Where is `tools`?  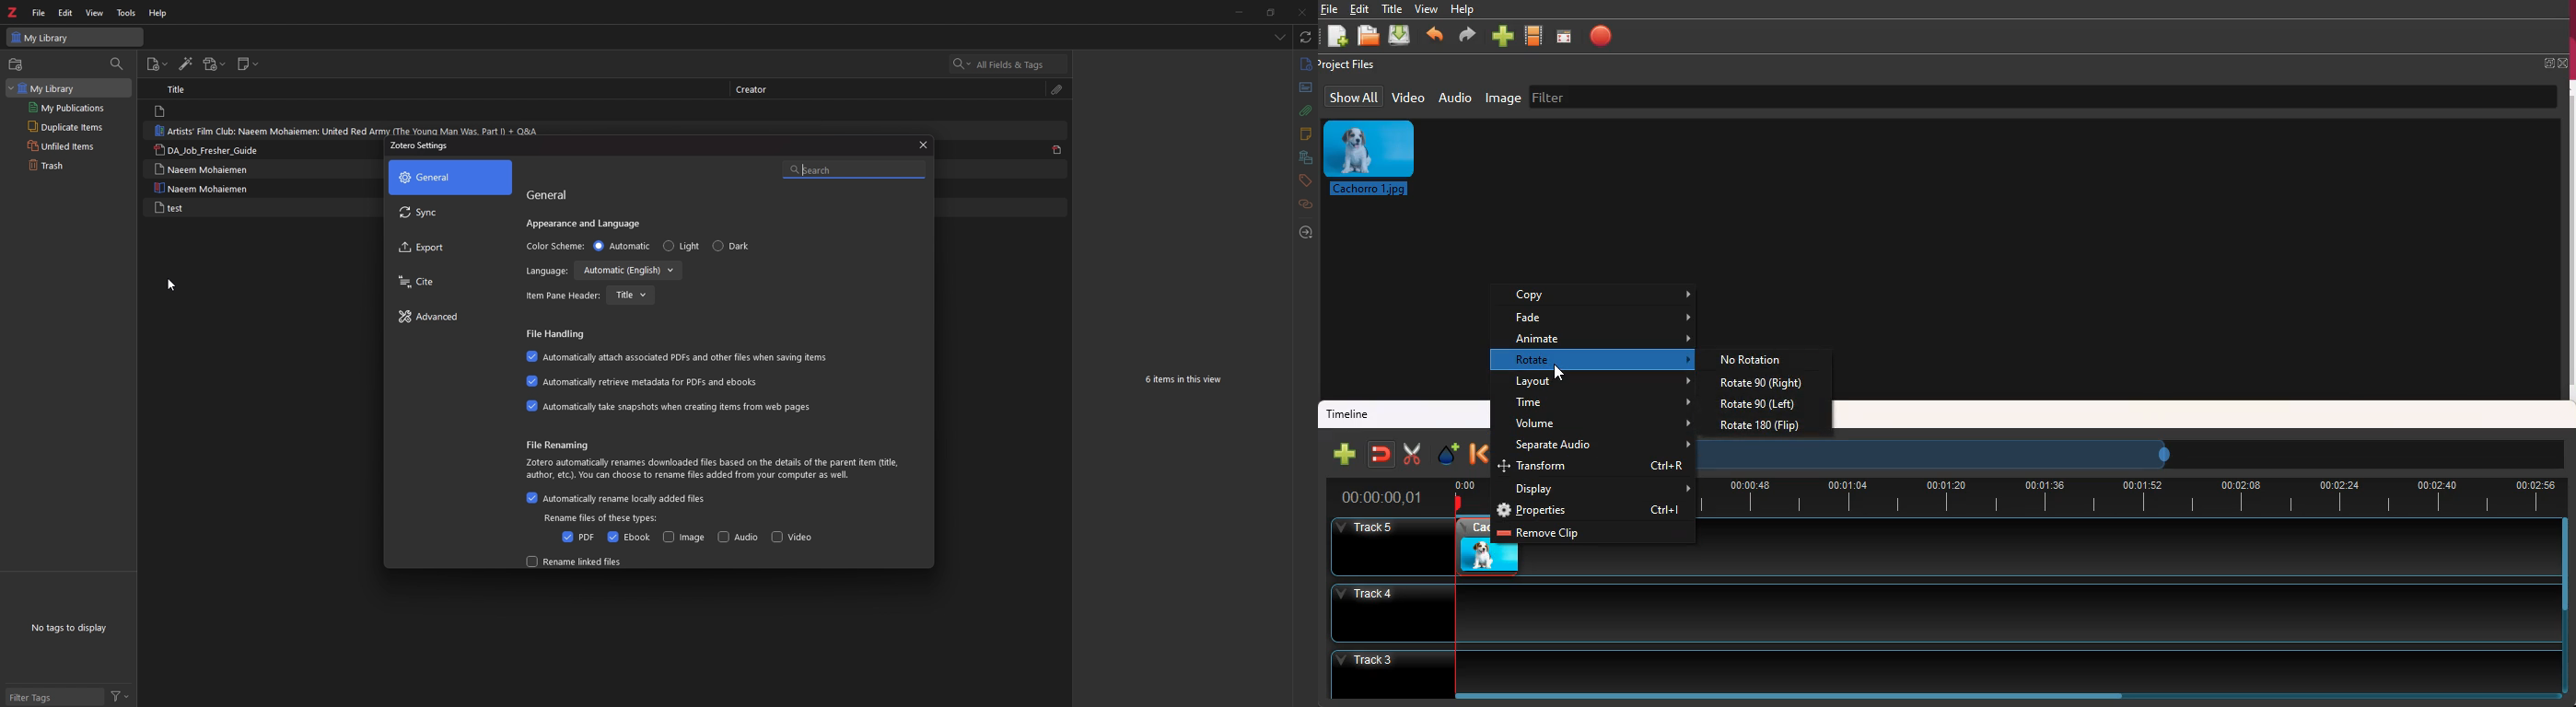 tools is located at coordinates (127, 12).